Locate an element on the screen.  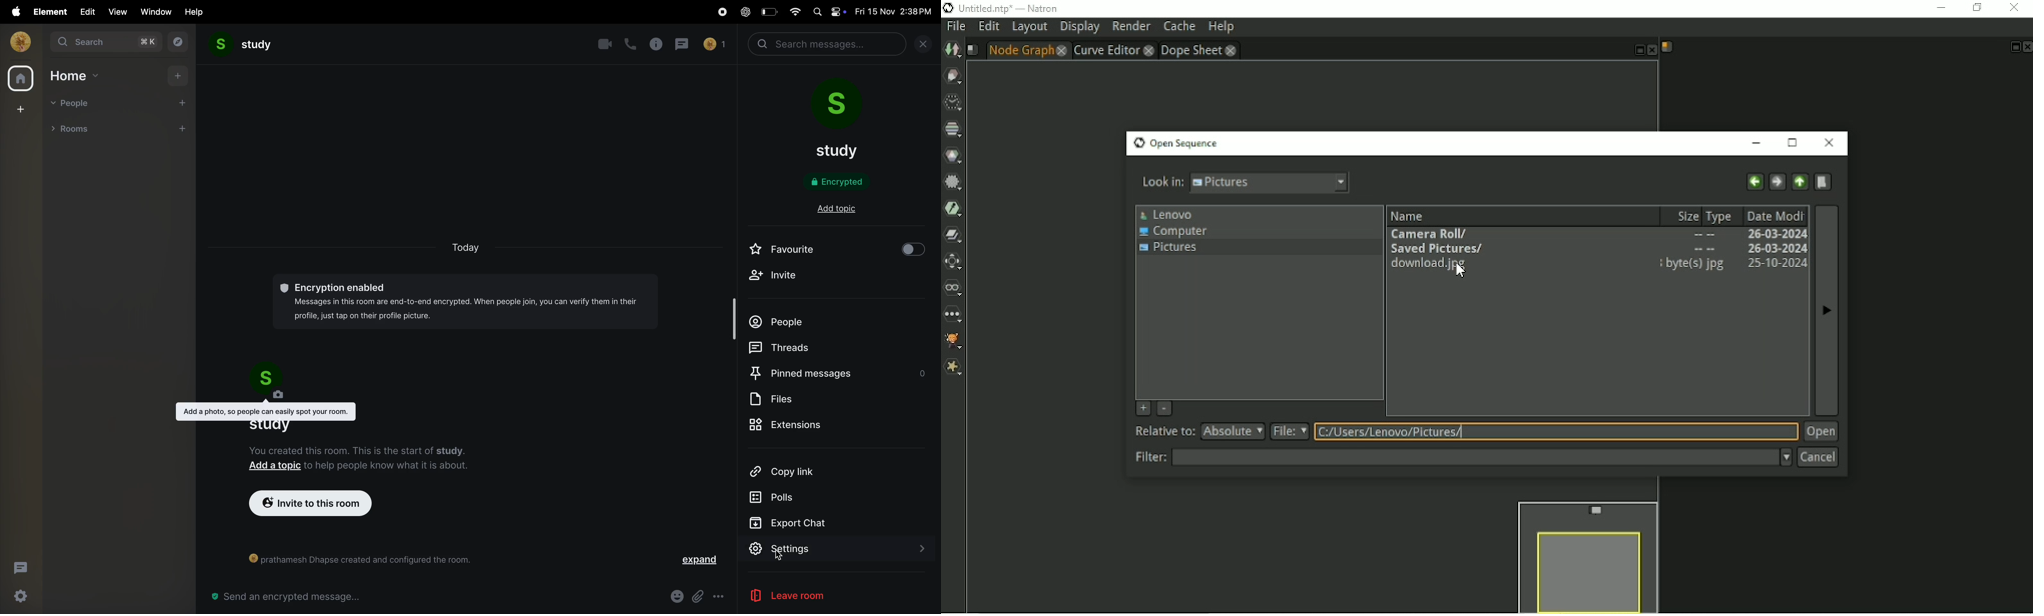
I Add a photo, so people can easily spot your room. is located at coordinates (267, 411).